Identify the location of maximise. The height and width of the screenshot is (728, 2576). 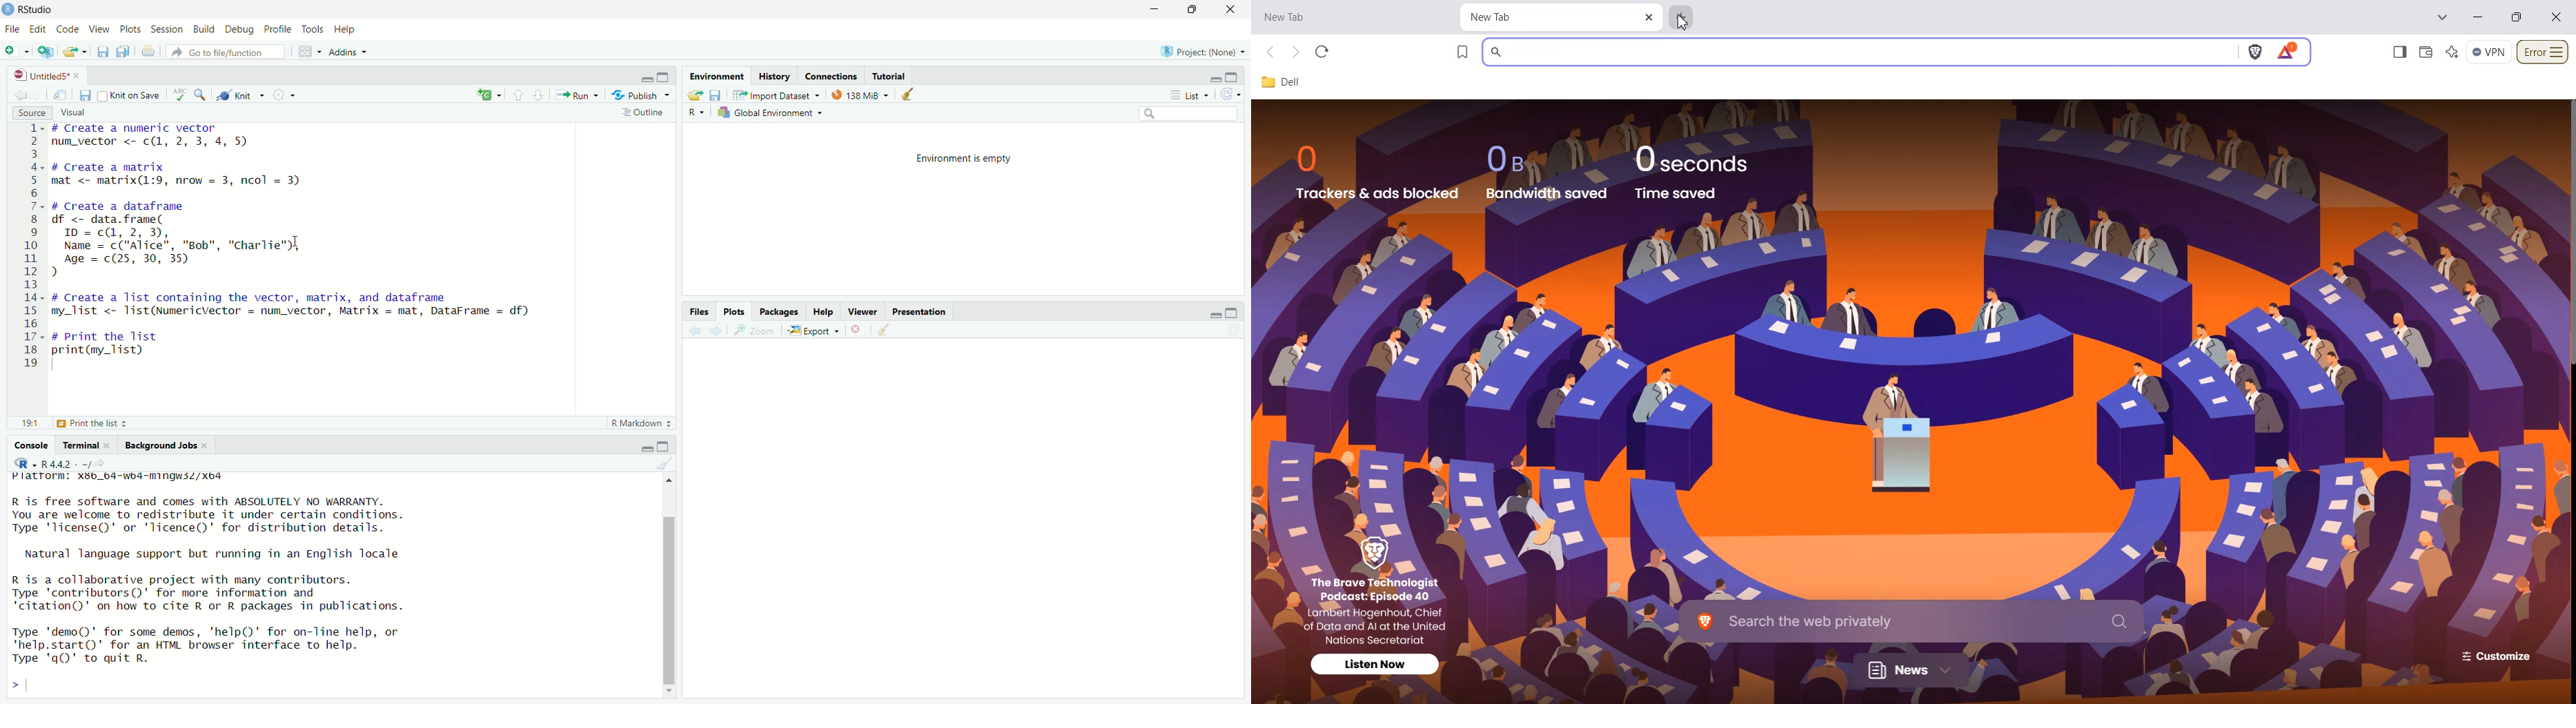
(1191, 10).